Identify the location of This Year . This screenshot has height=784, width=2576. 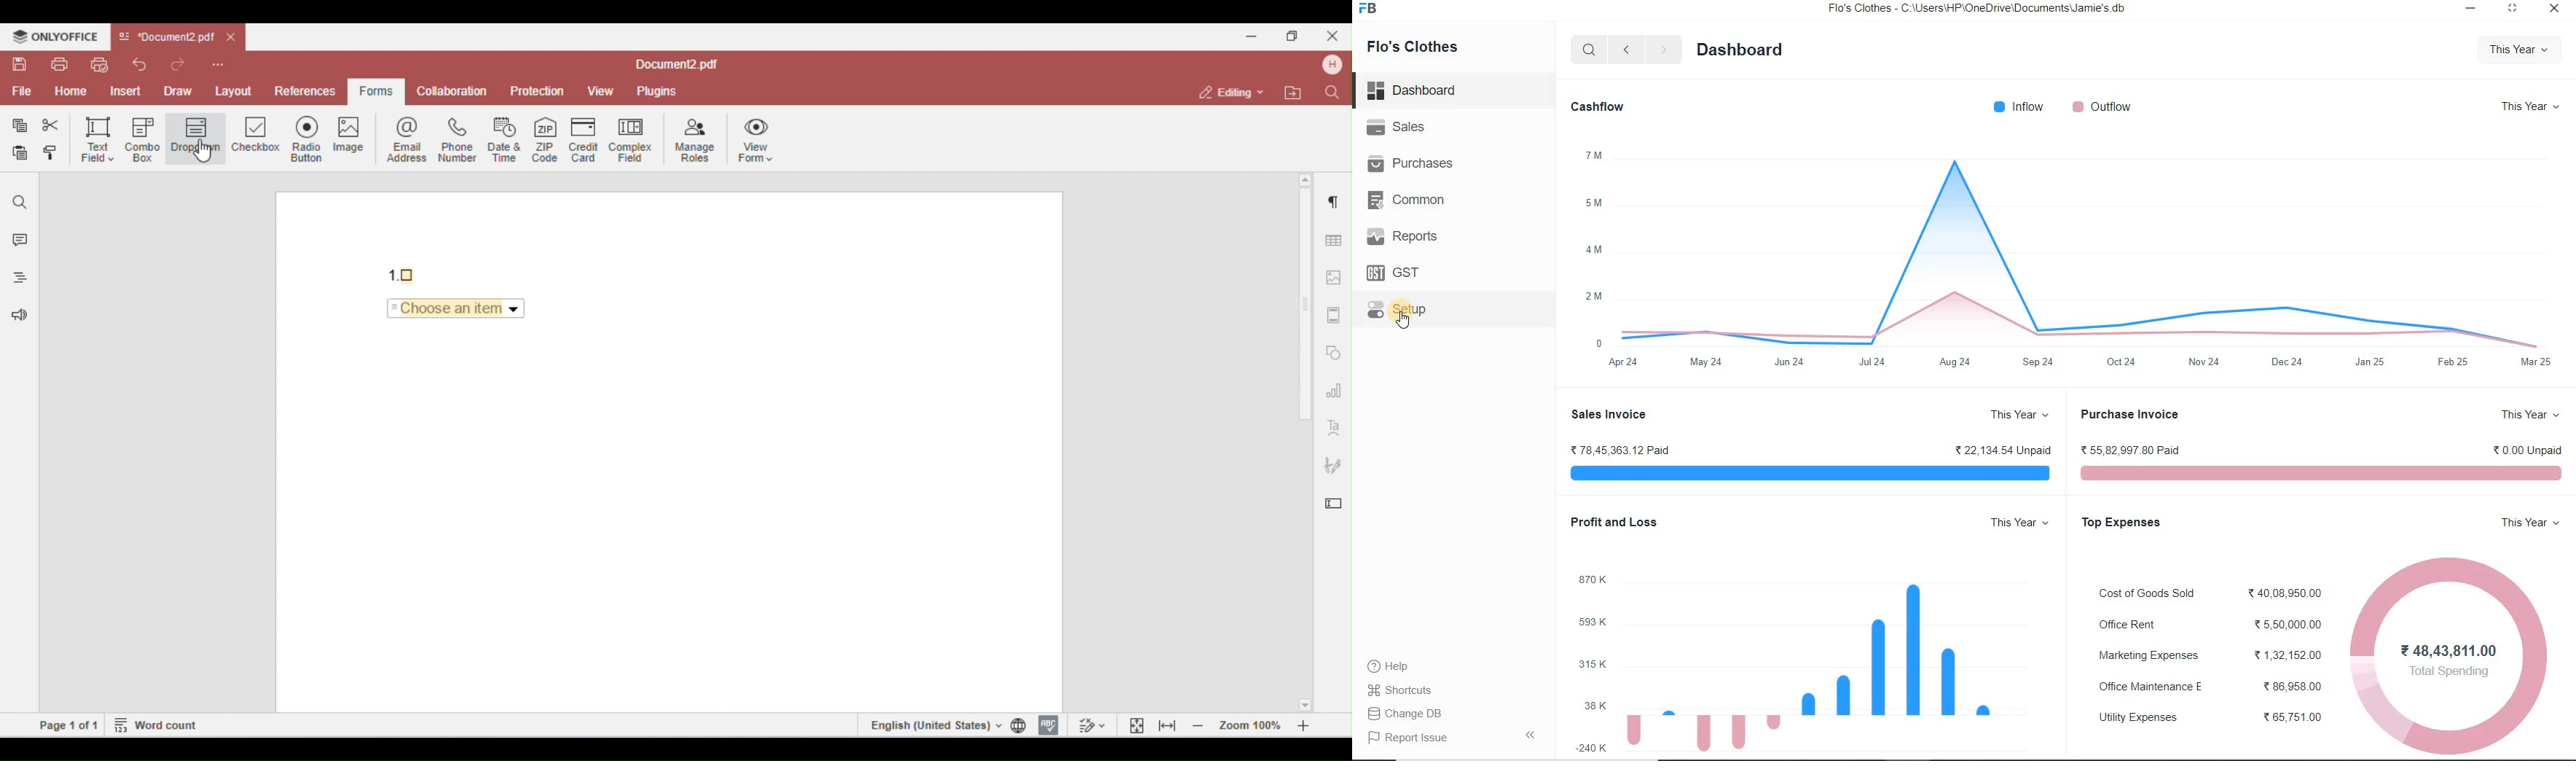
(2518, 50).